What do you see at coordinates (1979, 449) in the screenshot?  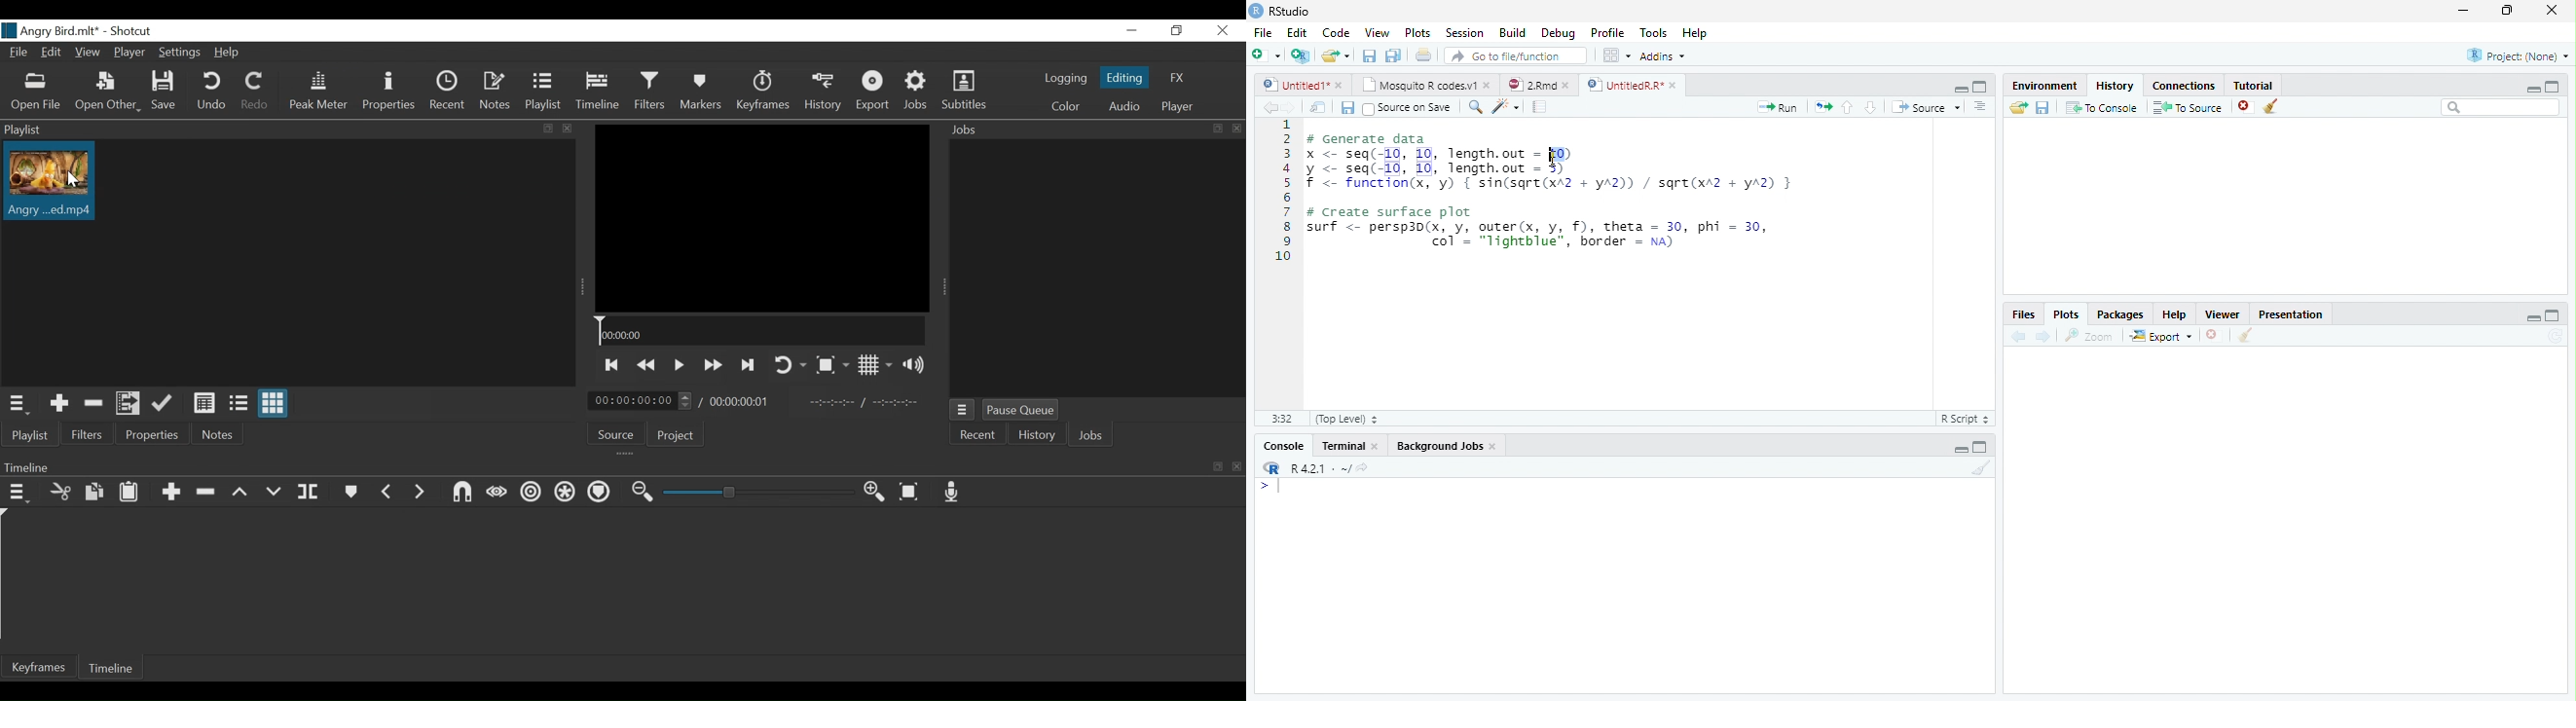 I see `Maximize` at bounding box center [1979, 449].